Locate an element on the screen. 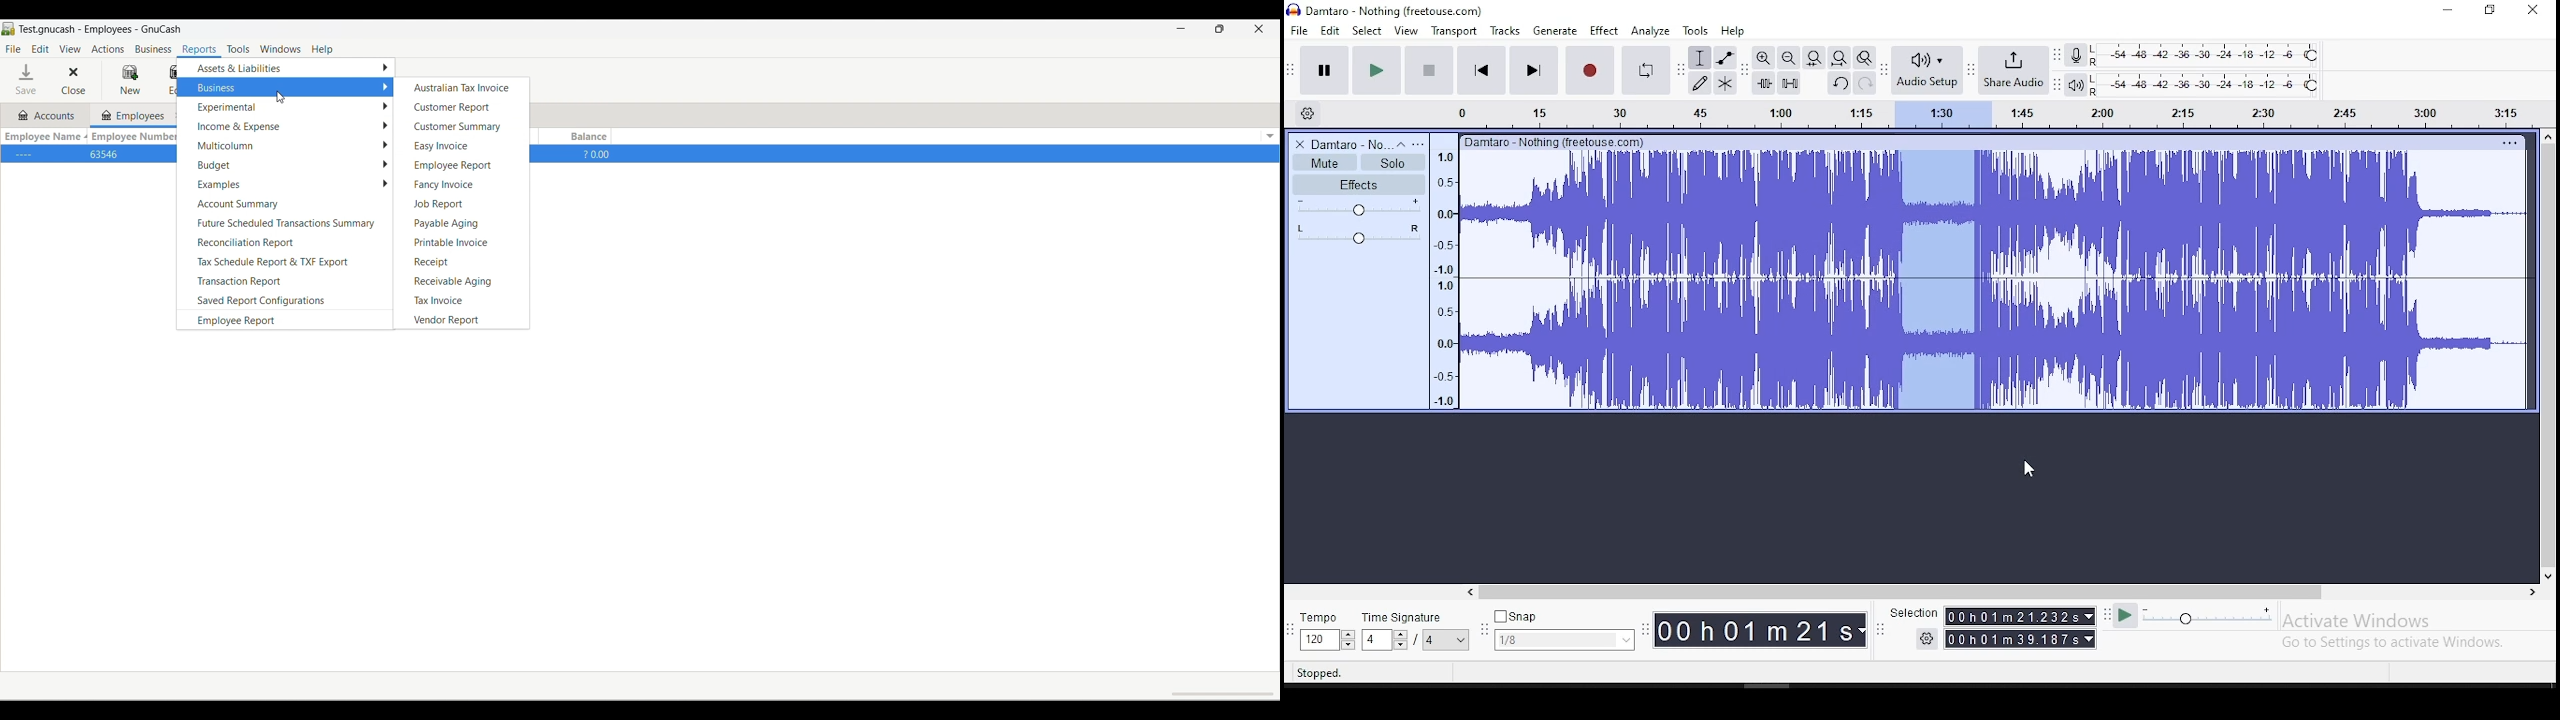 The height and width of the screenshot is (728, 2576). Tax schedule report and TXF export is located at coordinates (285, 261).